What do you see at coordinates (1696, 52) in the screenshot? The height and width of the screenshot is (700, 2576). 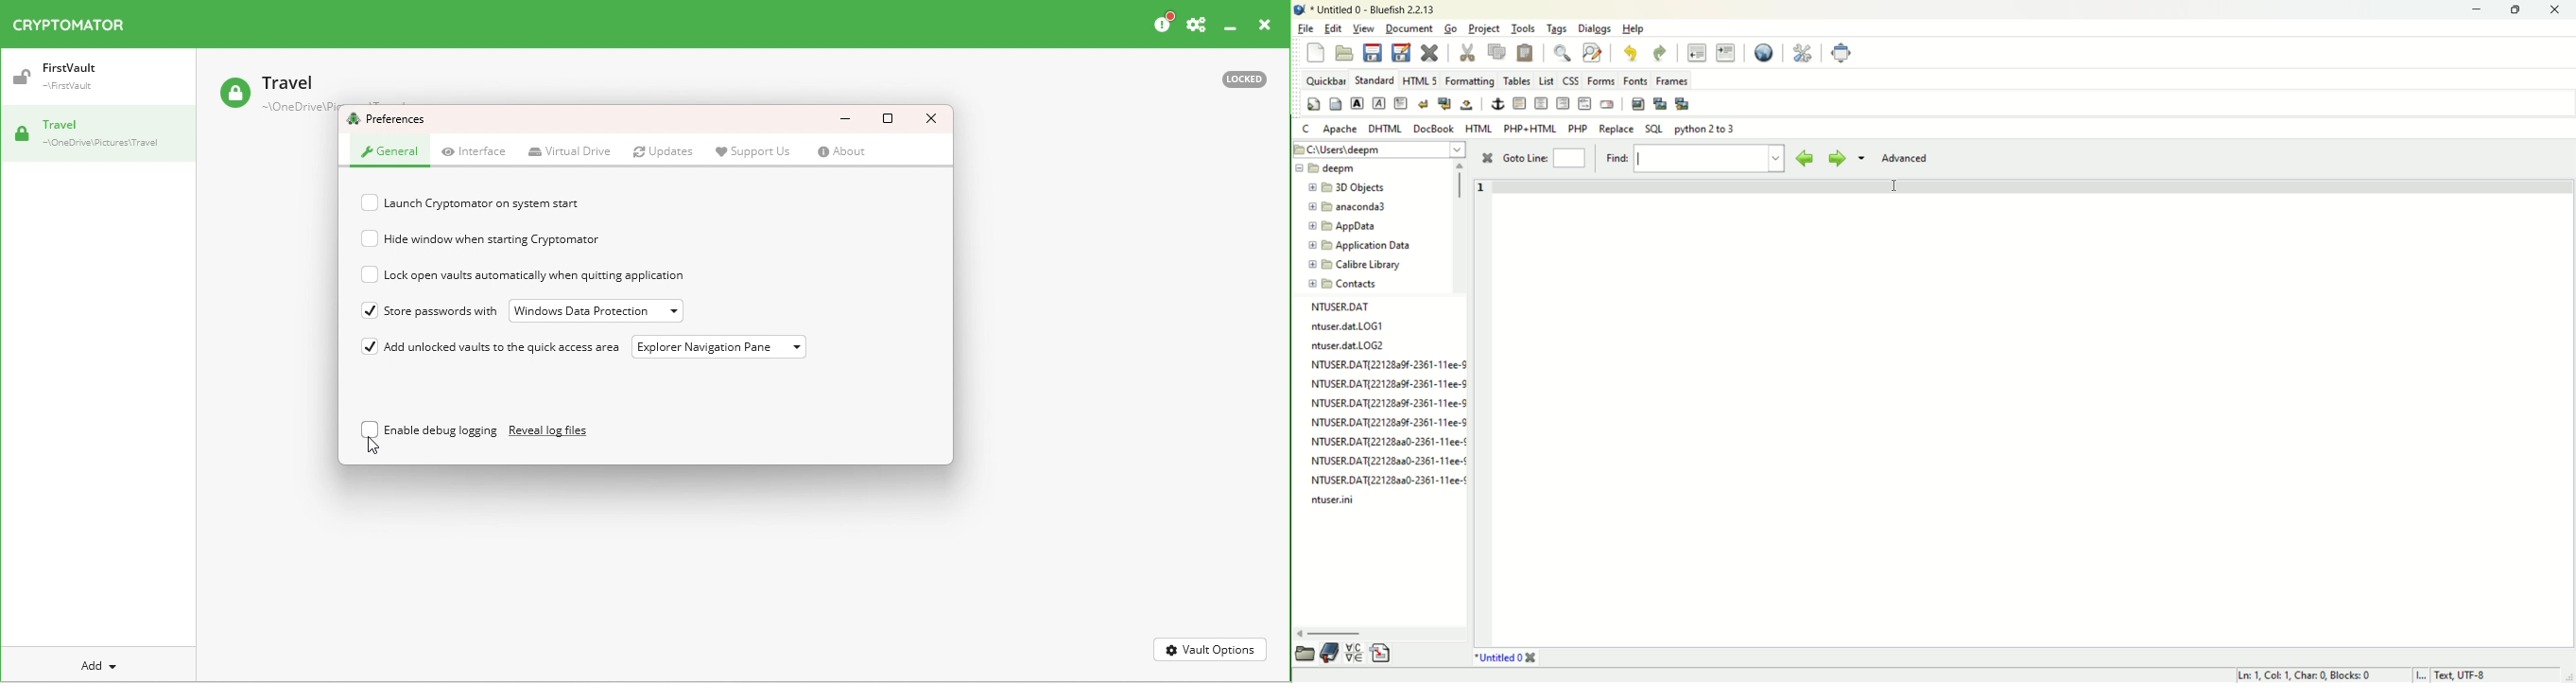 I see `unindent` at bounding box center [1696, 52].